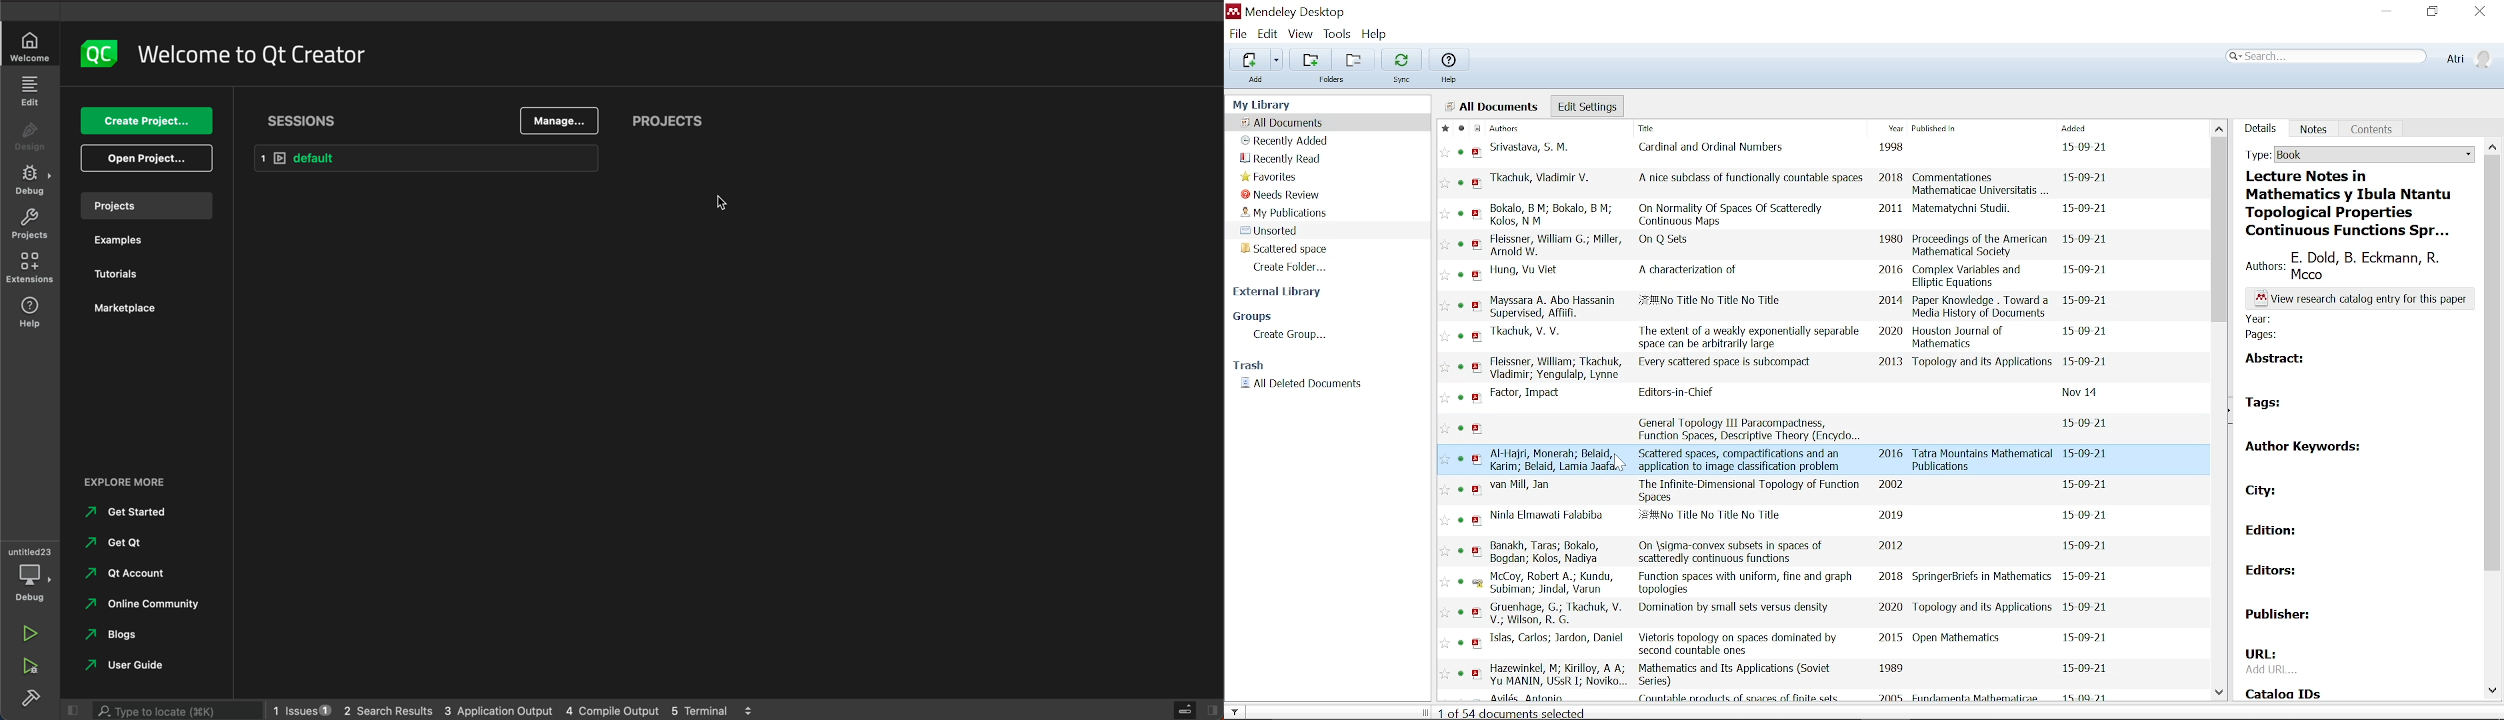 This screenshot has height=728, width=2520. I want to click on Trash, so click(1254, 366).